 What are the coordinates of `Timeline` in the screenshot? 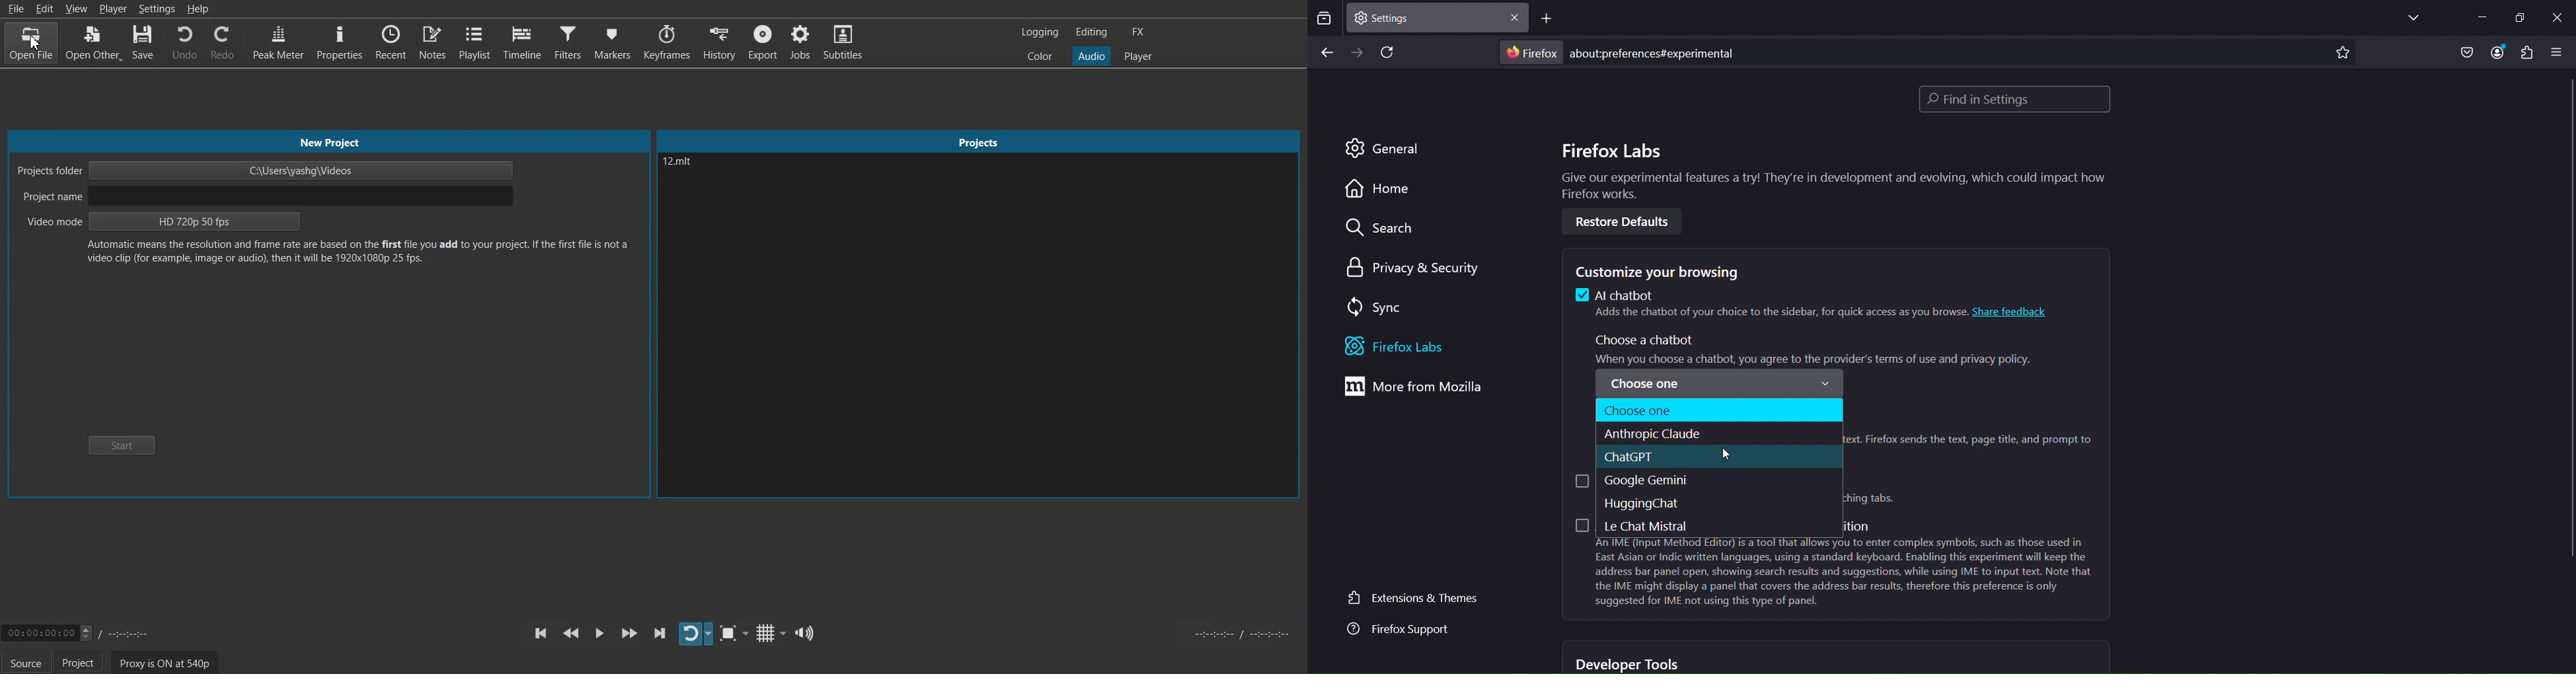 It's located at (522, 42).